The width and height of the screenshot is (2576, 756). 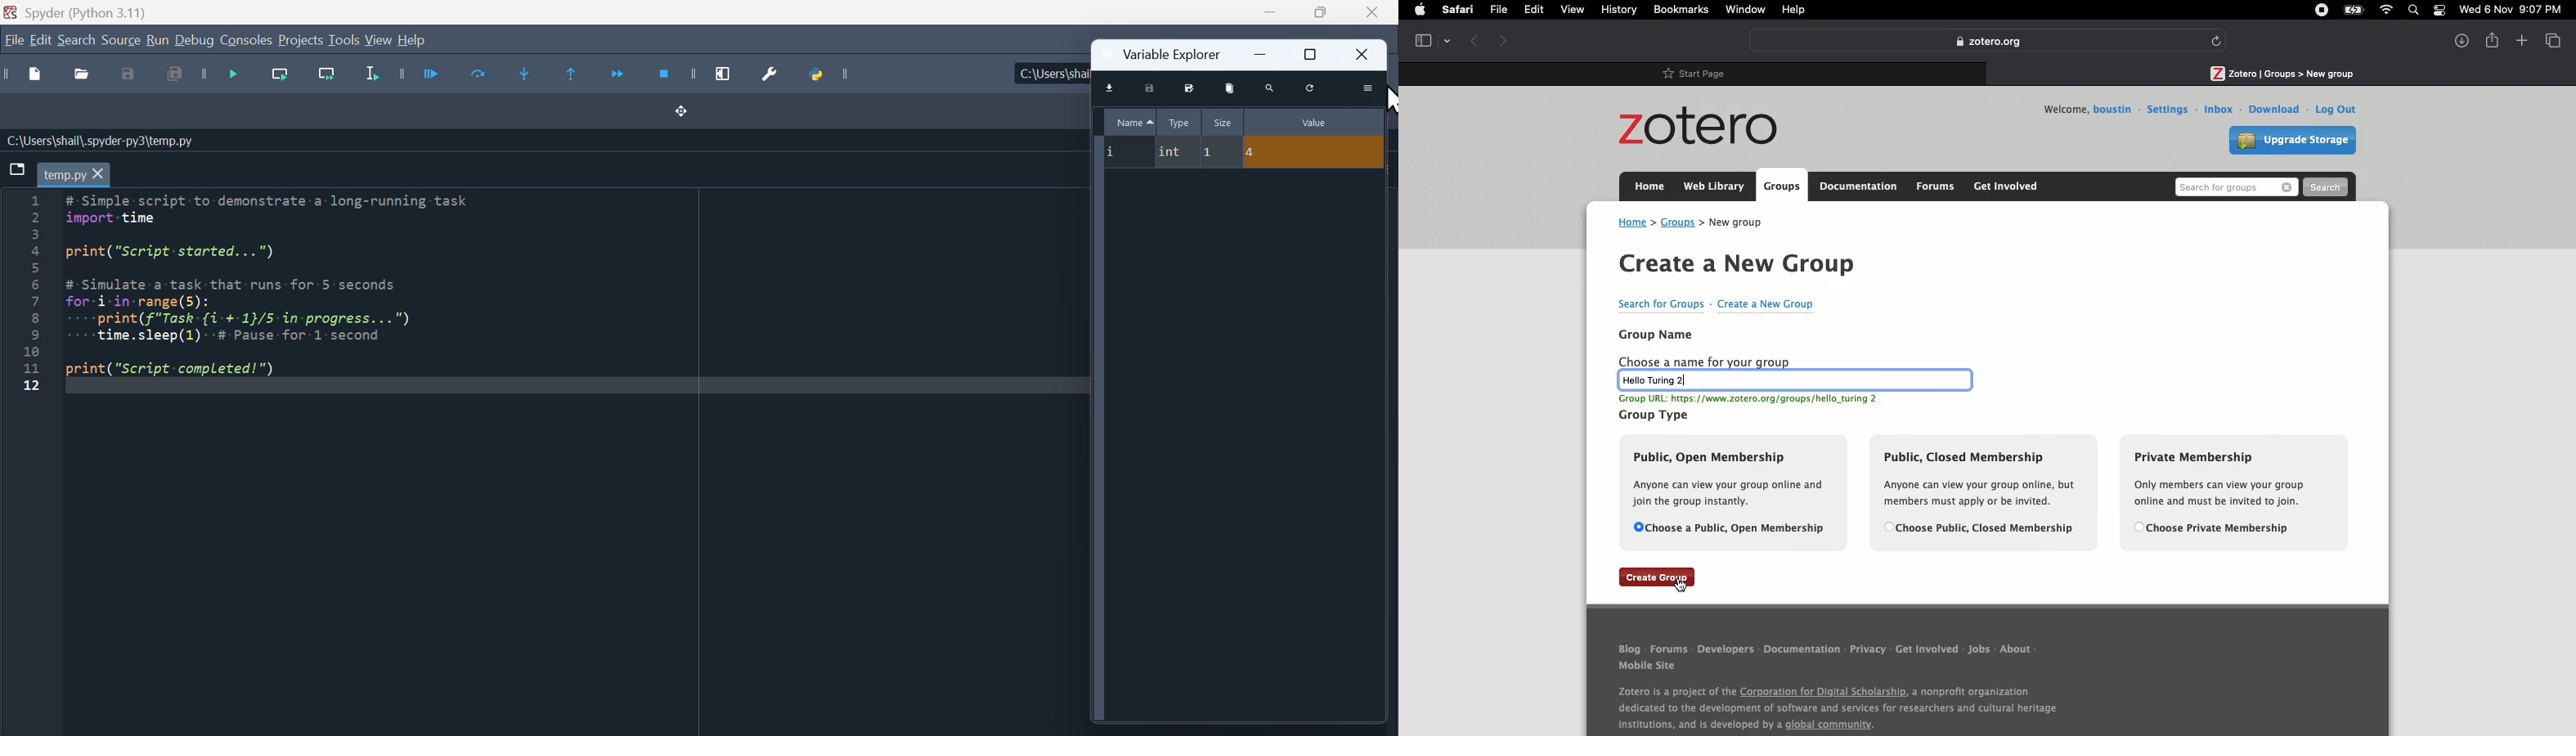 What do you see at coordinates (1662, 666) in the screenshot?
I see `Mobile site` at bounding box center [1662, 666].